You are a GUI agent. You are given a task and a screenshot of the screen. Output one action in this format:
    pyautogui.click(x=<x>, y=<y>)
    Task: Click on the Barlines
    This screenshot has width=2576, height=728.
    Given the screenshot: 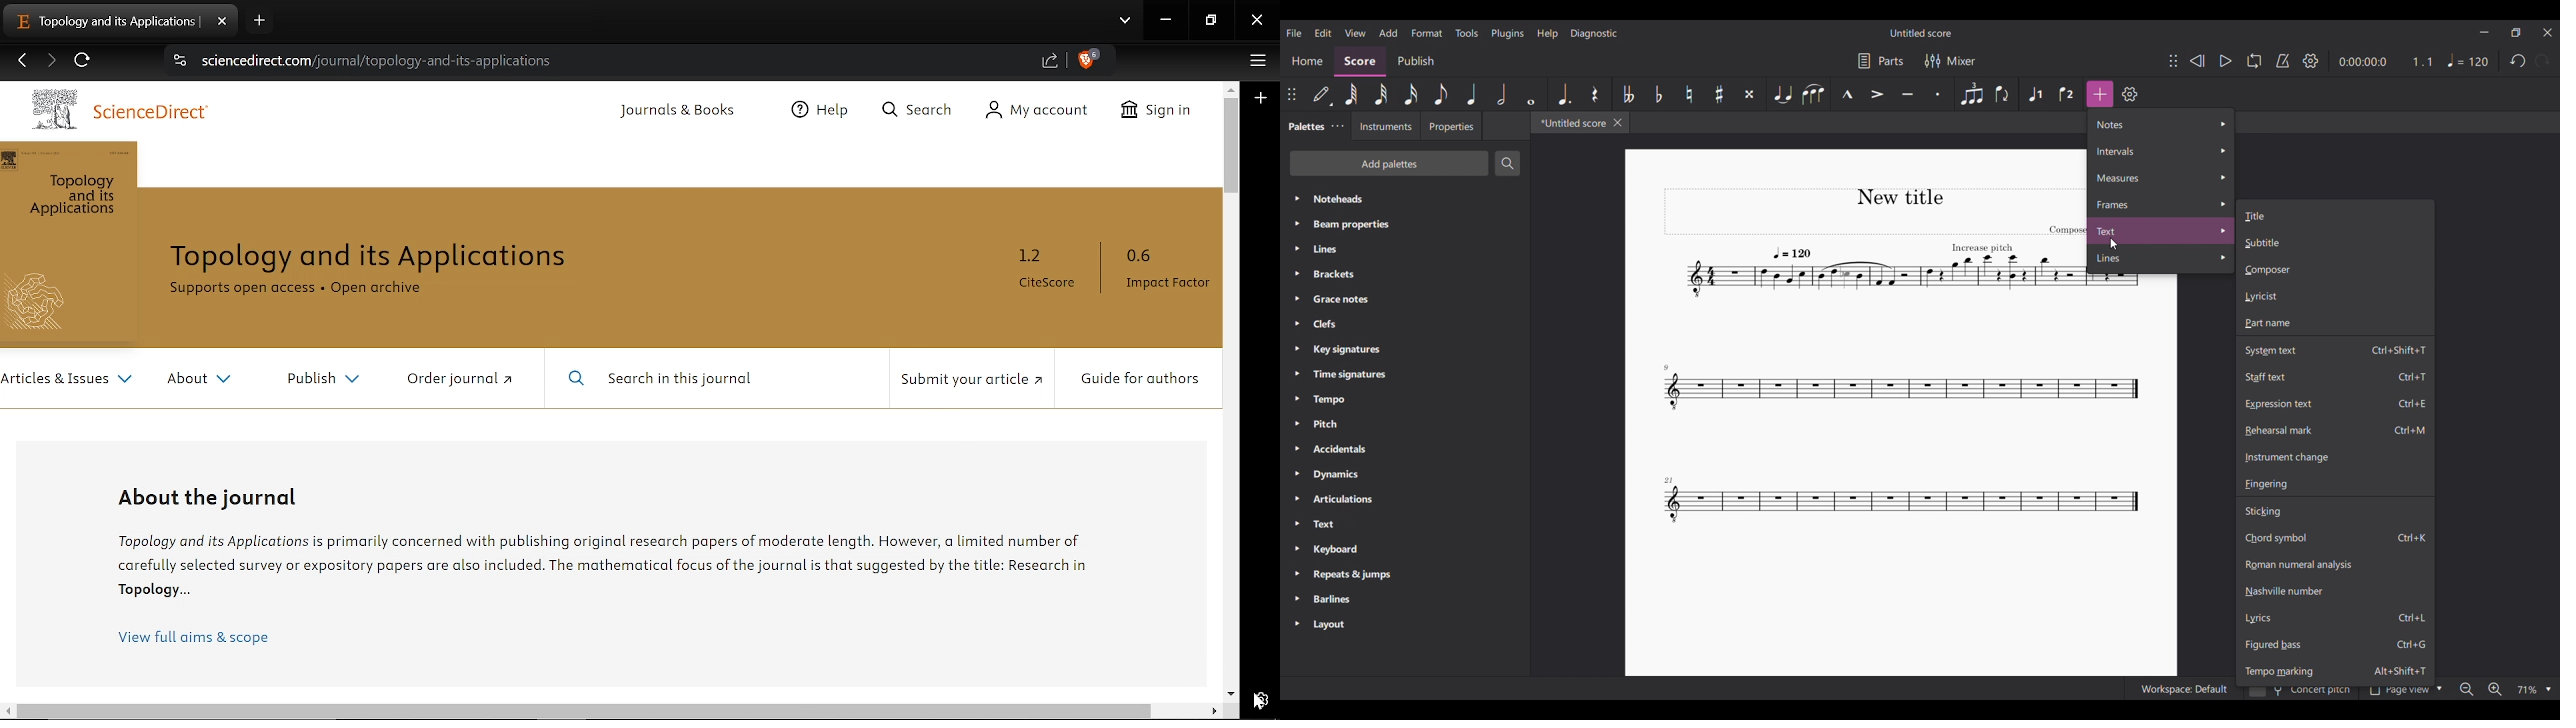 What is the action you would take?
    pyautogui.click(x=1405, y=599)
    